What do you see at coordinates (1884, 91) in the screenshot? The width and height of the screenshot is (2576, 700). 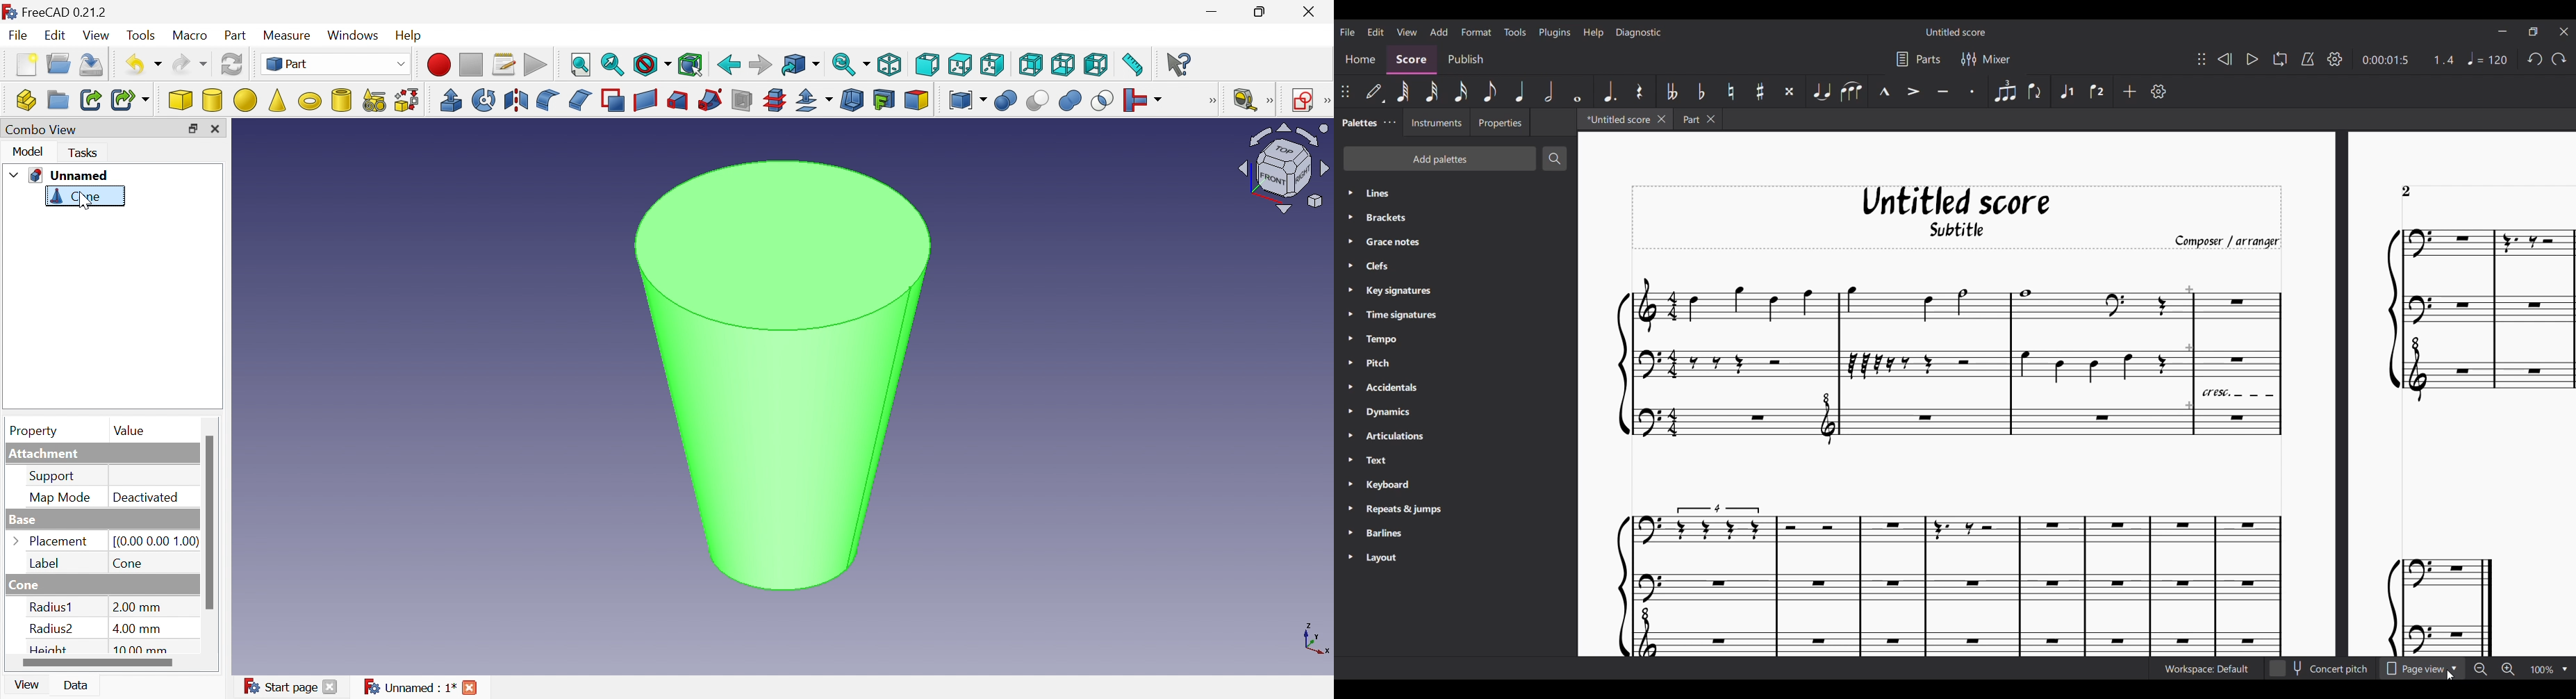 I see `Marcato` at bounding box center [1884, 91].